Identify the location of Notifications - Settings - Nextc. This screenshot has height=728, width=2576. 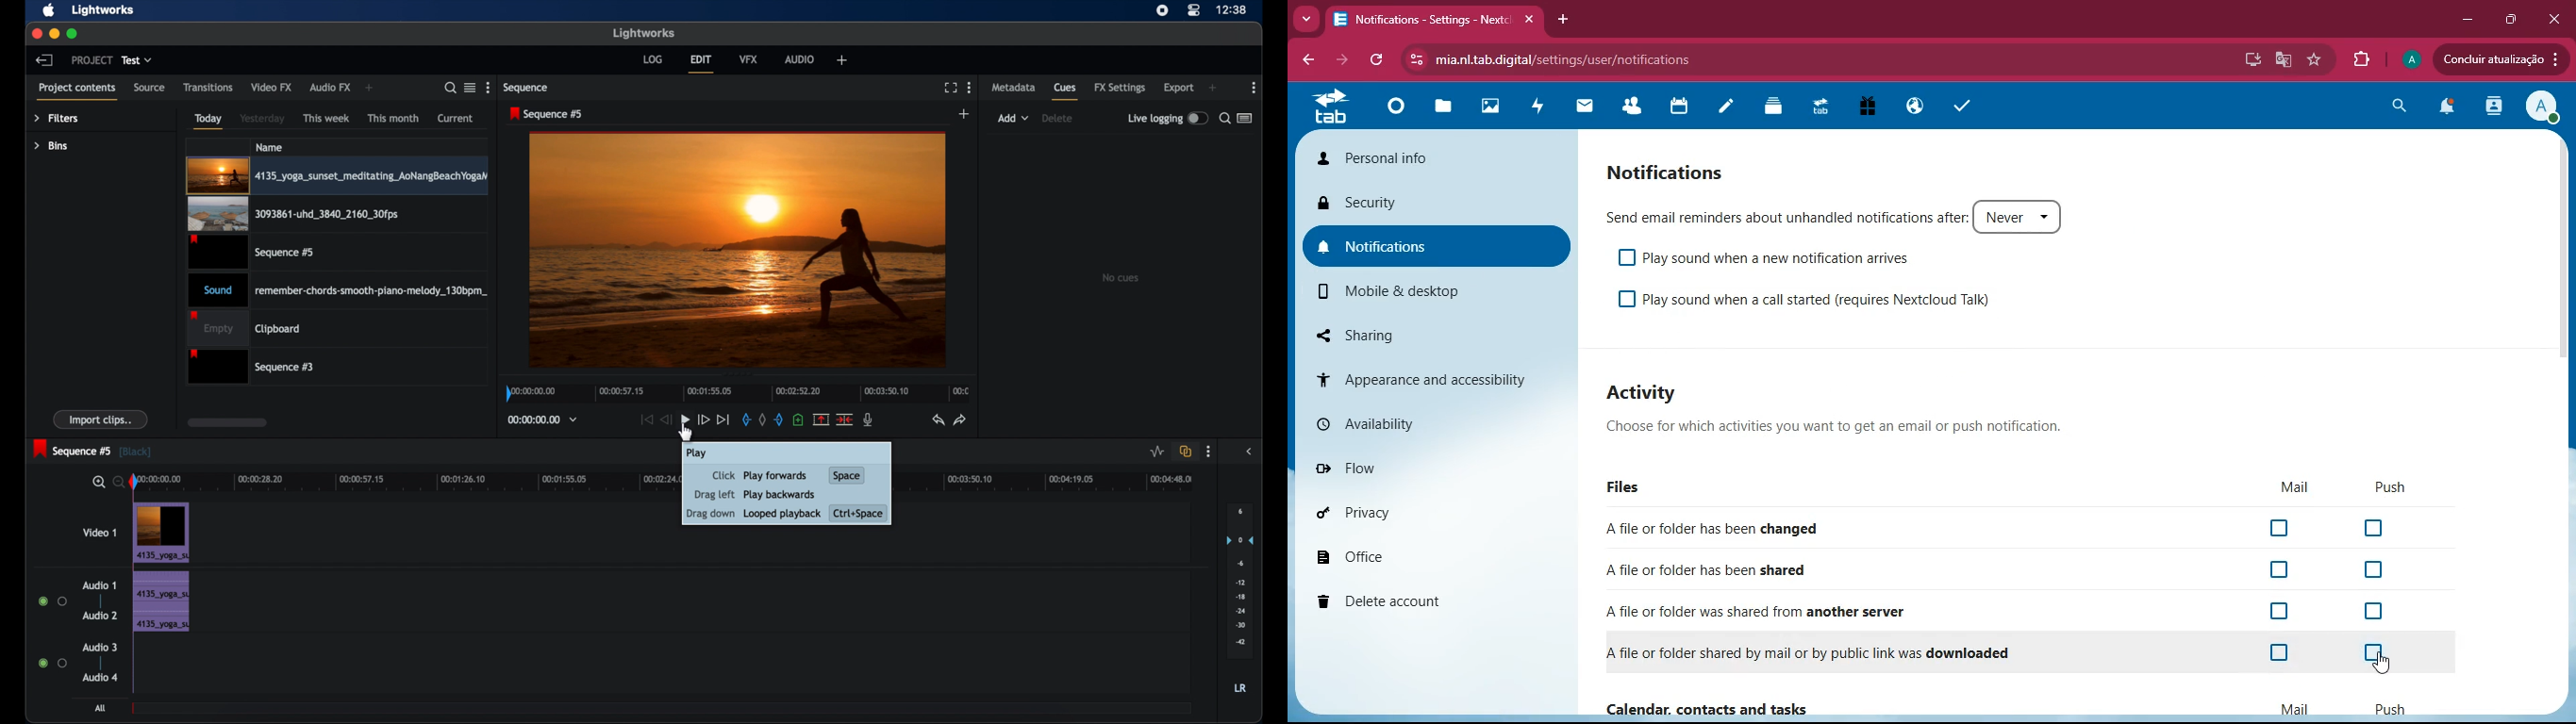
(1438, 21).